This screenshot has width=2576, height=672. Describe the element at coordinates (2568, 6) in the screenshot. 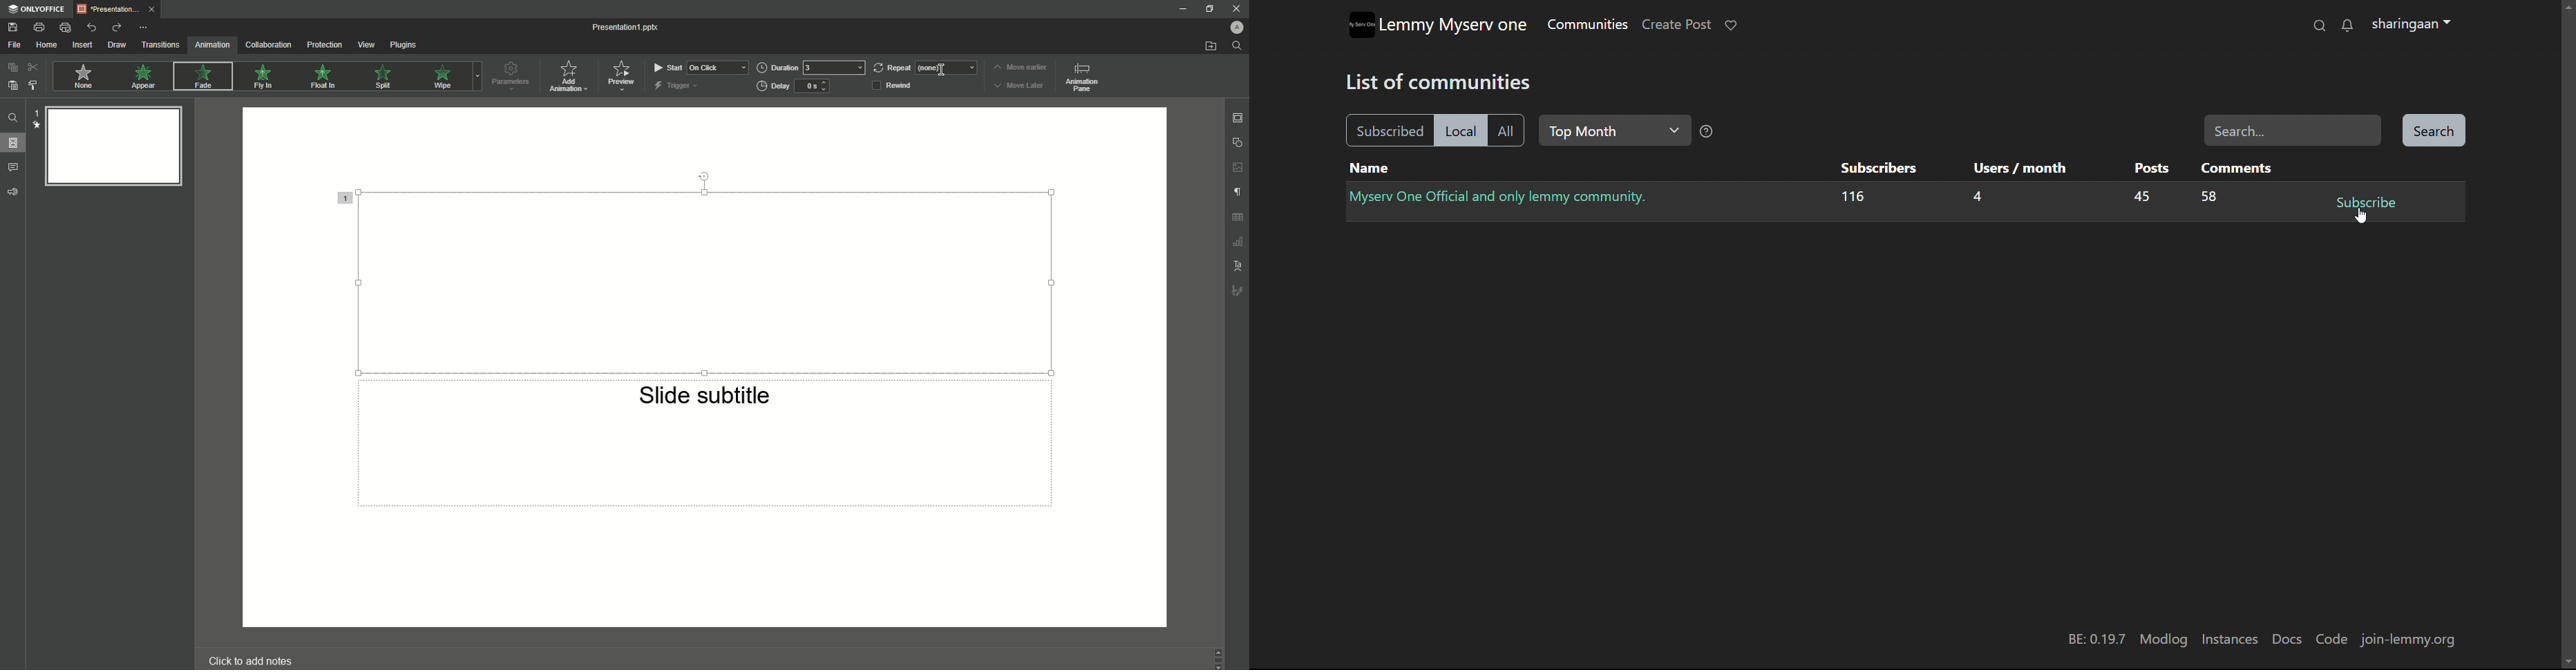

I see `scroll up` at that location.